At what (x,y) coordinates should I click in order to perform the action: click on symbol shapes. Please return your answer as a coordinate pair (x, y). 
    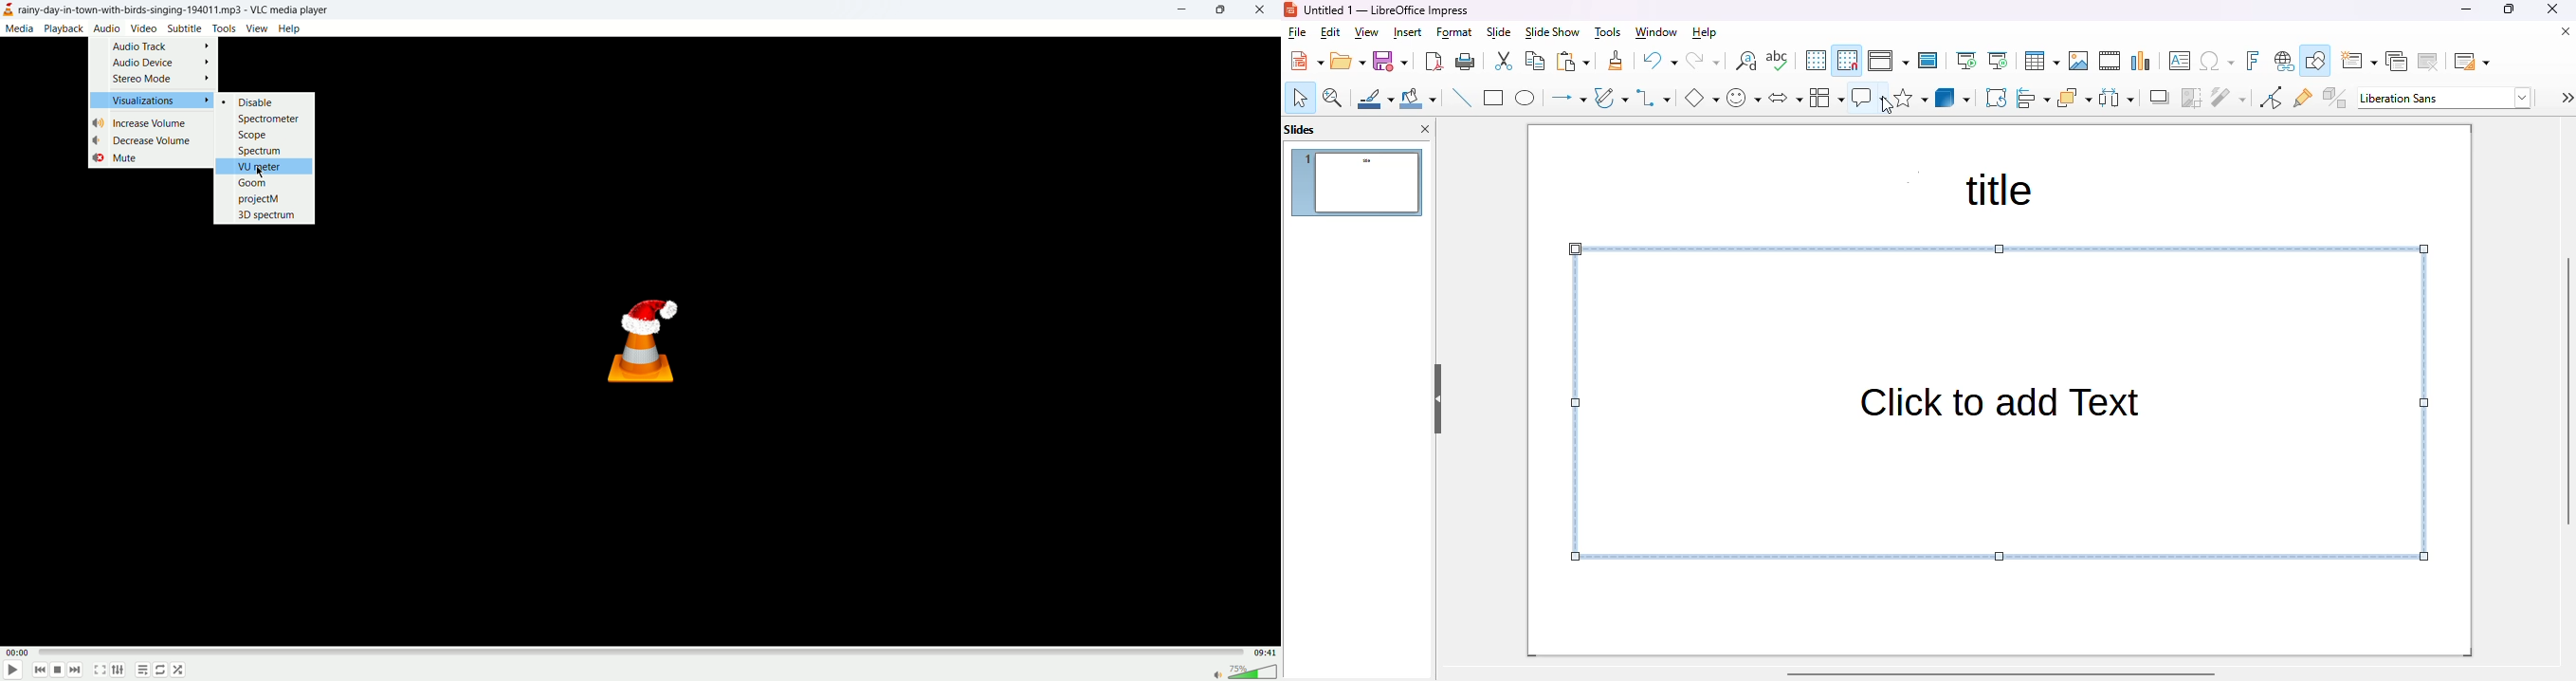
    Looking at the image, I should click on (1744, 98).